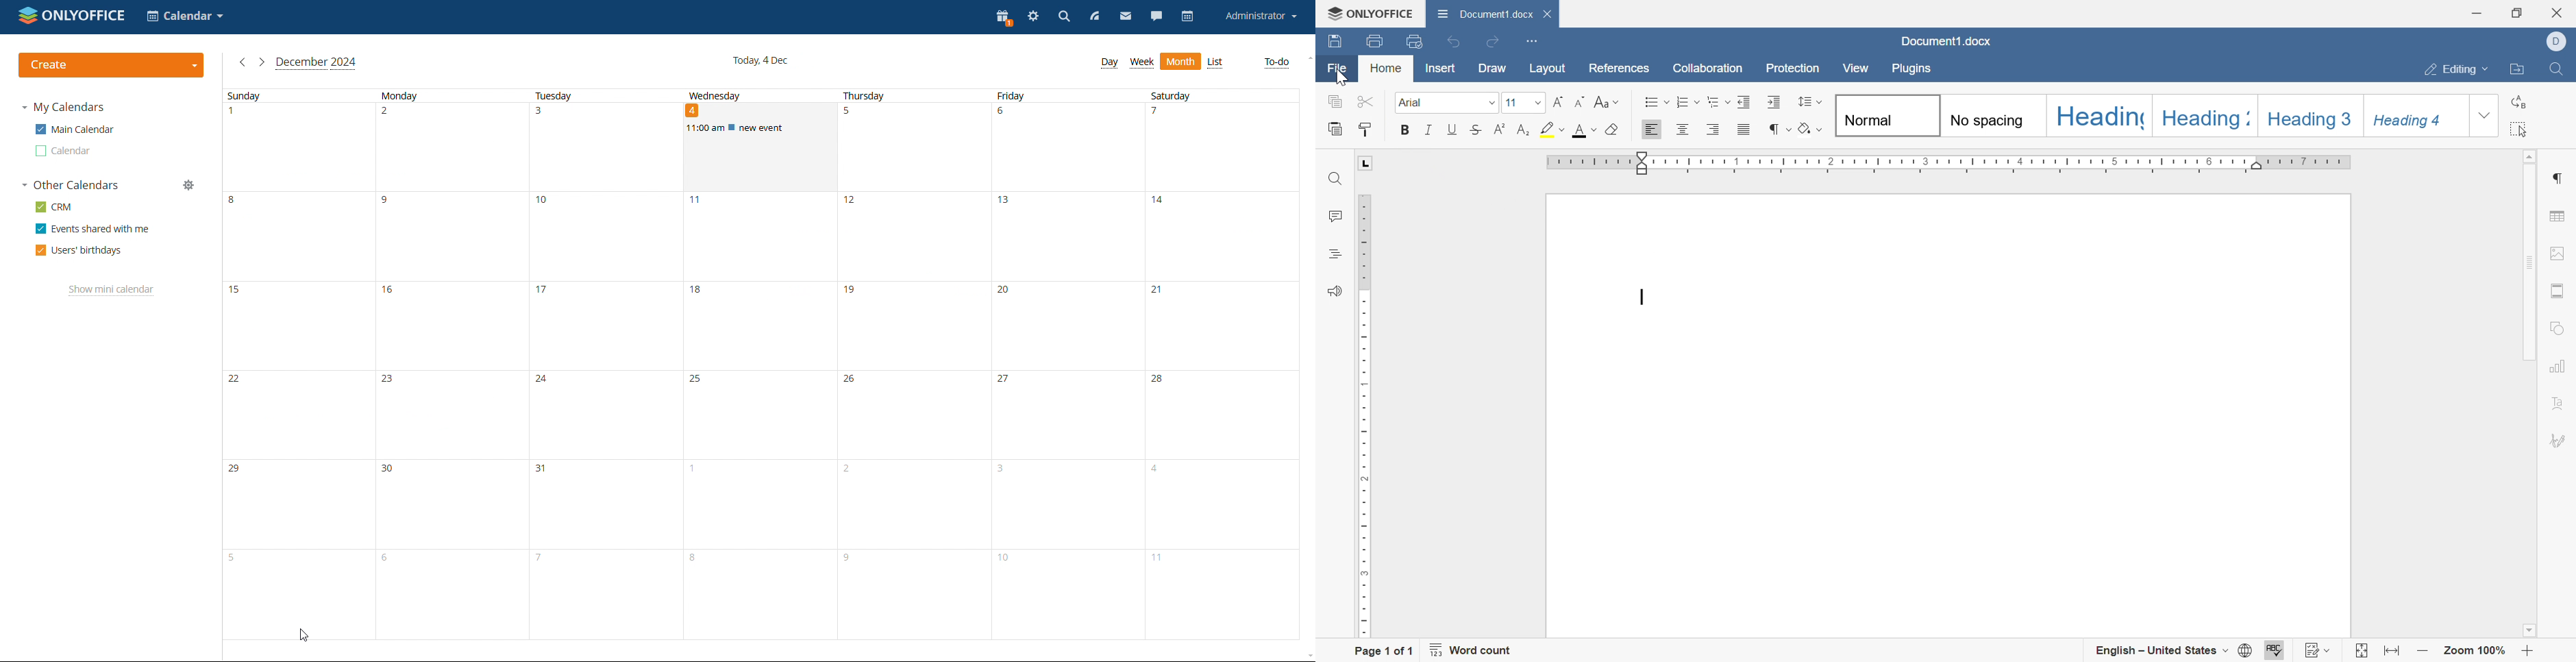  What do you see at coordinates (2422, 653) in the screenshot?
I see `zoom out` at bounding box center [2422, 653].